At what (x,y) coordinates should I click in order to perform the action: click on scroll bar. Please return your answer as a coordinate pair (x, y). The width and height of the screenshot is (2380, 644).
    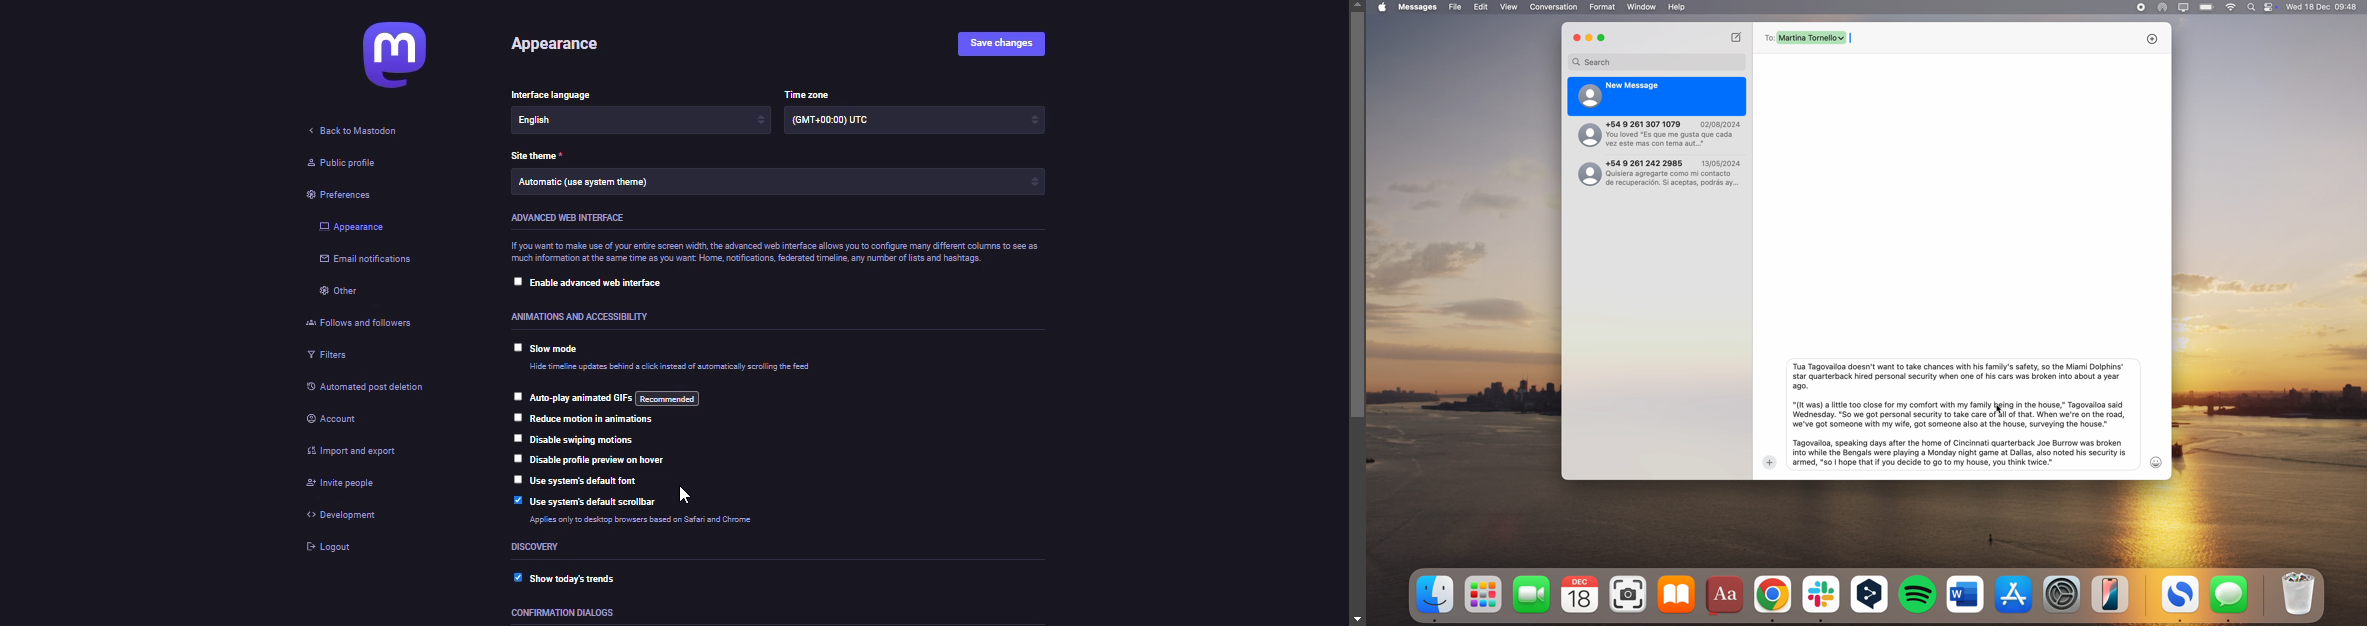
    Looking at the image, I should click on (1360, 313).